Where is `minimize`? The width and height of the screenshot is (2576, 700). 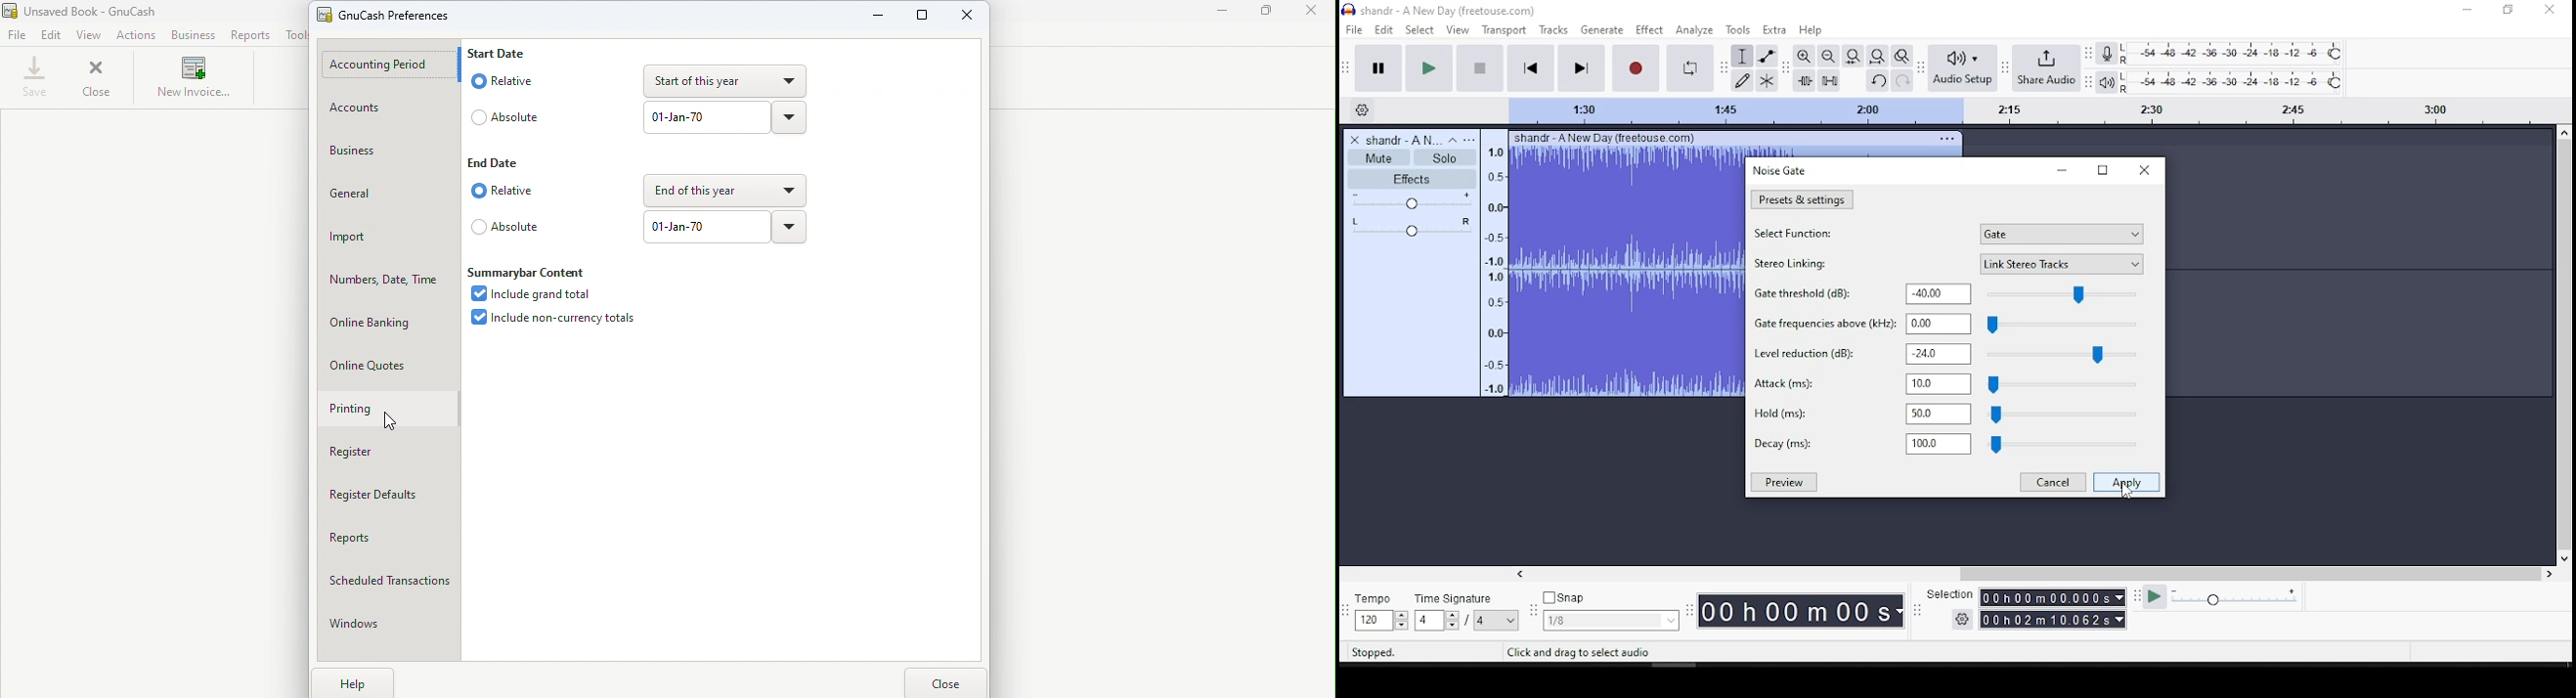 minimize is located at coordinates (2467, 10).